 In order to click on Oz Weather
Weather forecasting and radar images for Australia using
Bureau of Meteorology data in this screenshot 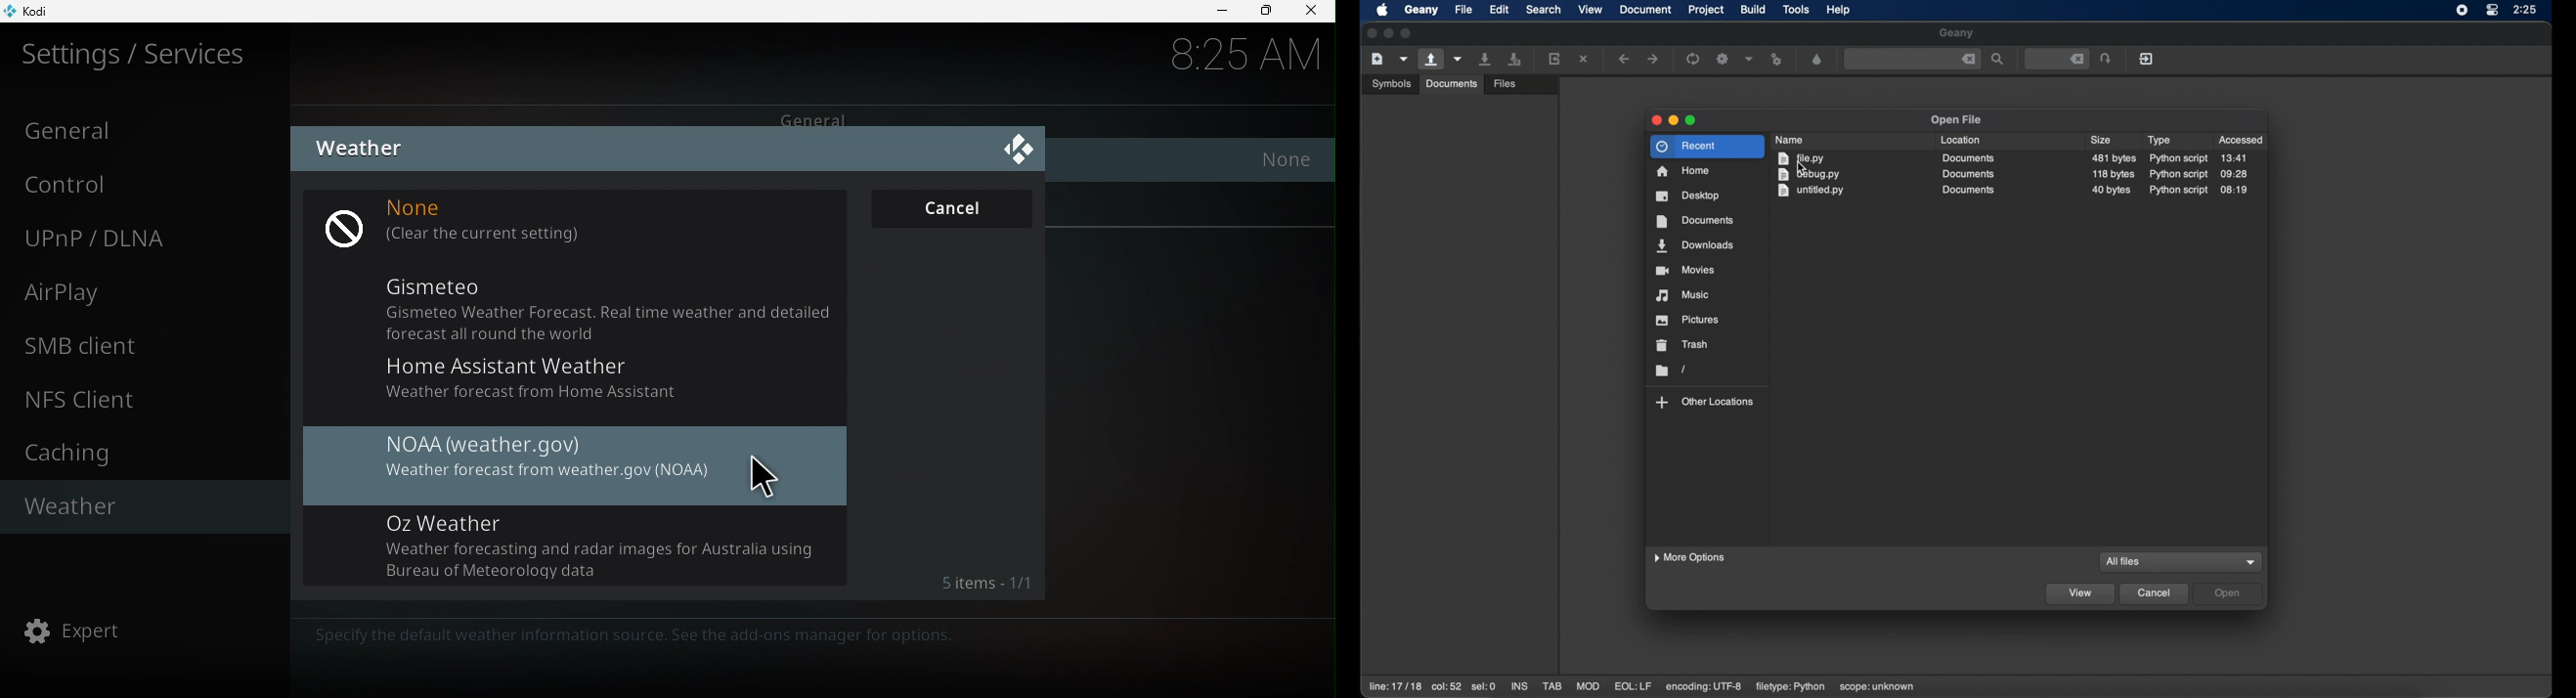, I will do `click(608, 549)`.